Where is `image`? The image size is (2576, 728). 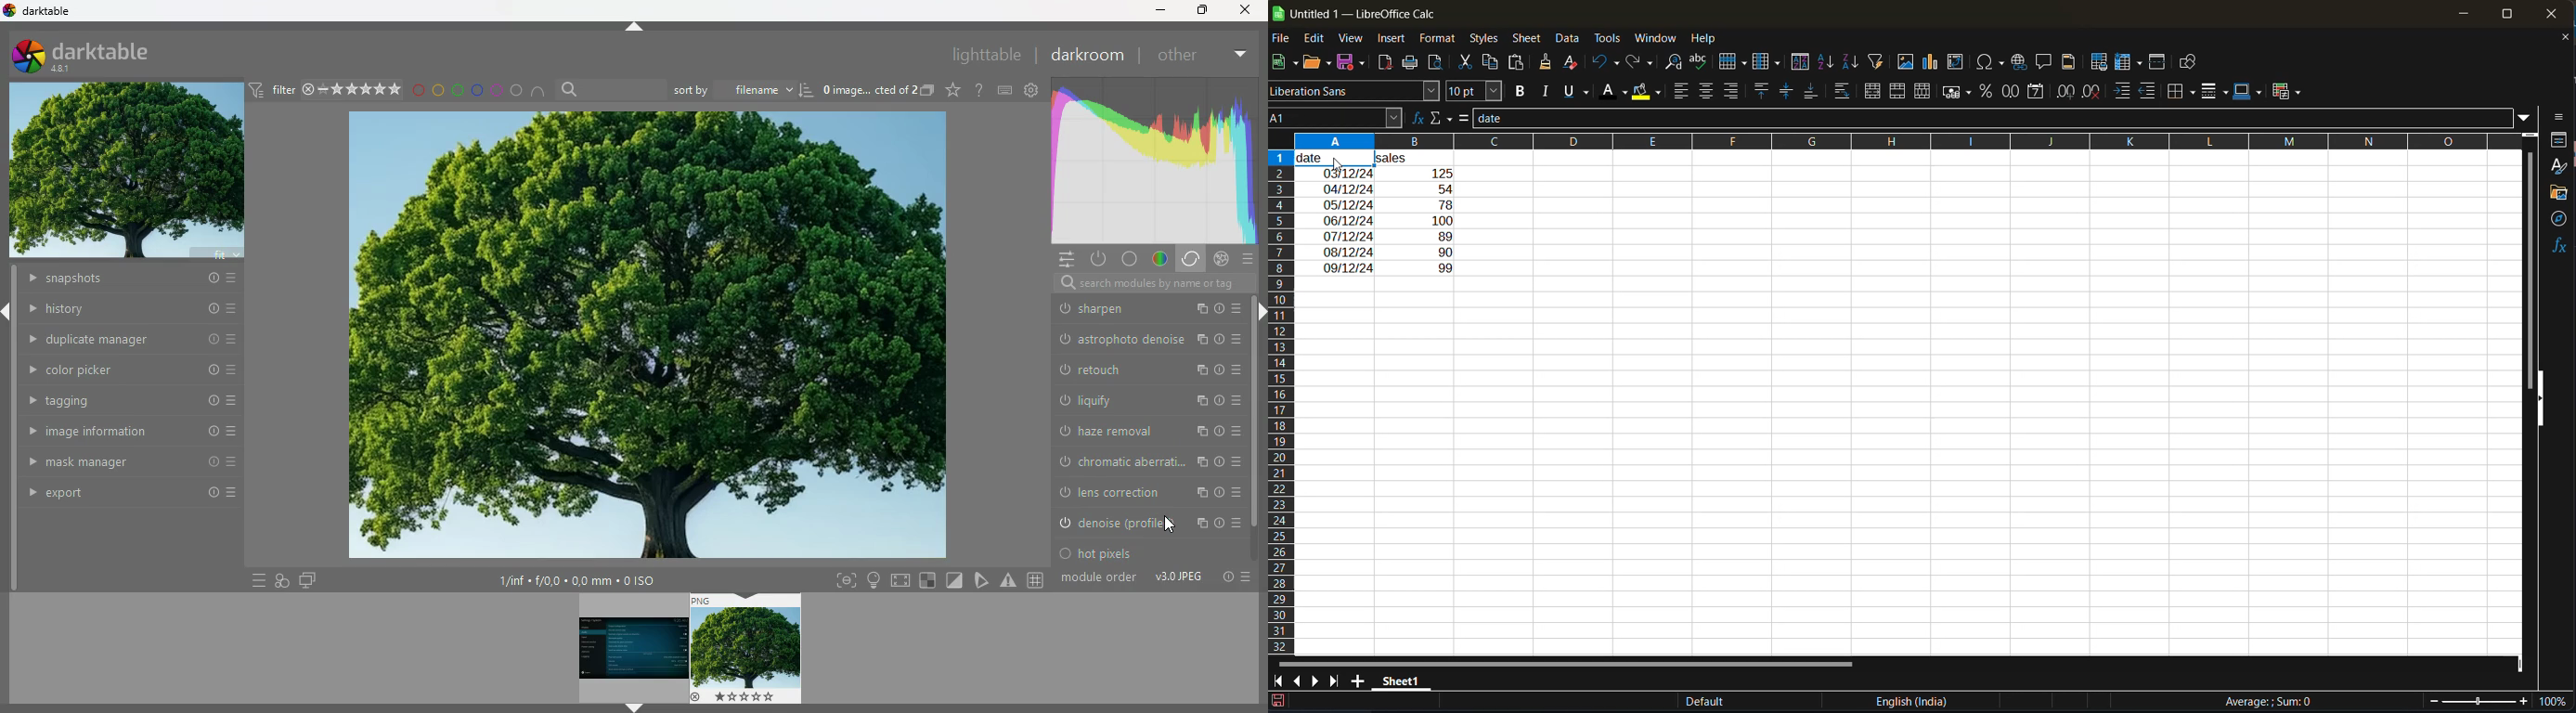
image is located at coordinates (625, 646).